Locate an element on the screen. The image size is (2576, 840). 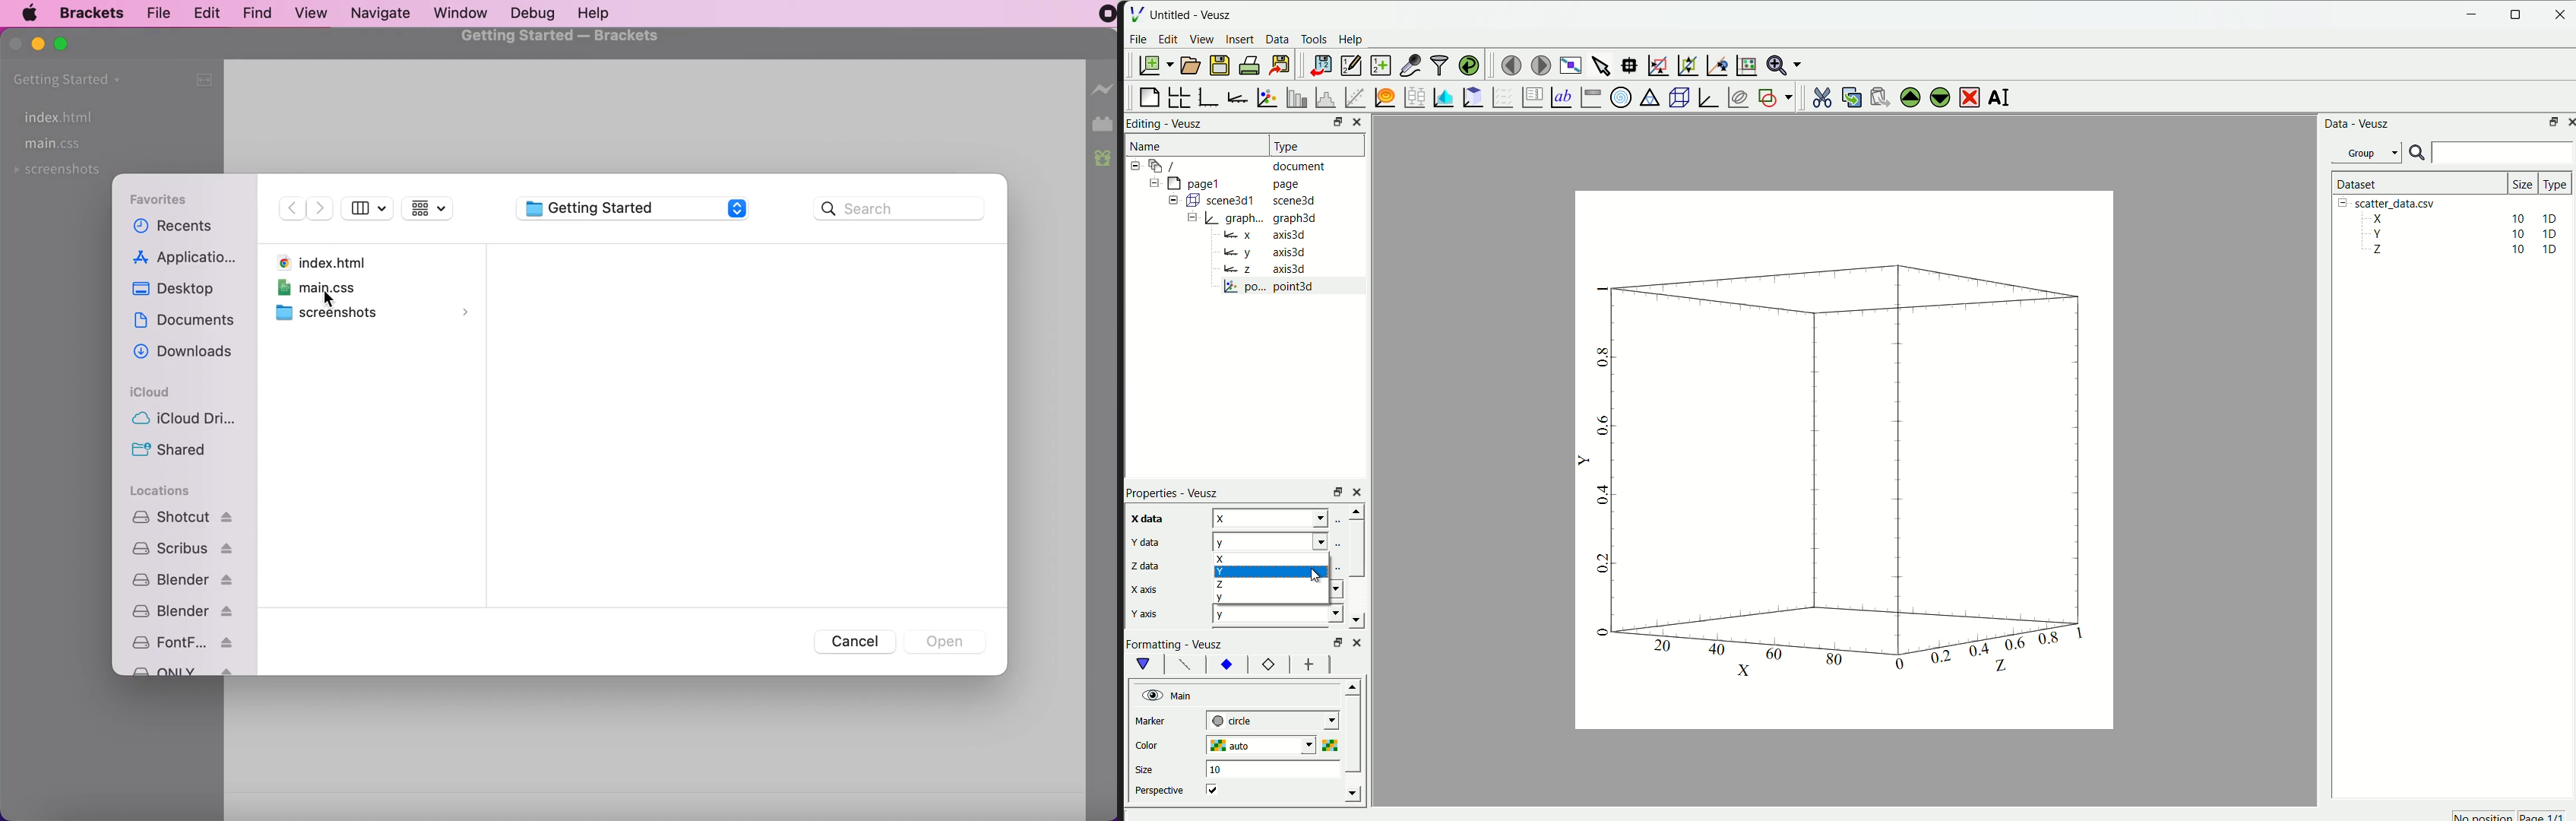
recents is located at coordinates (186, 227).